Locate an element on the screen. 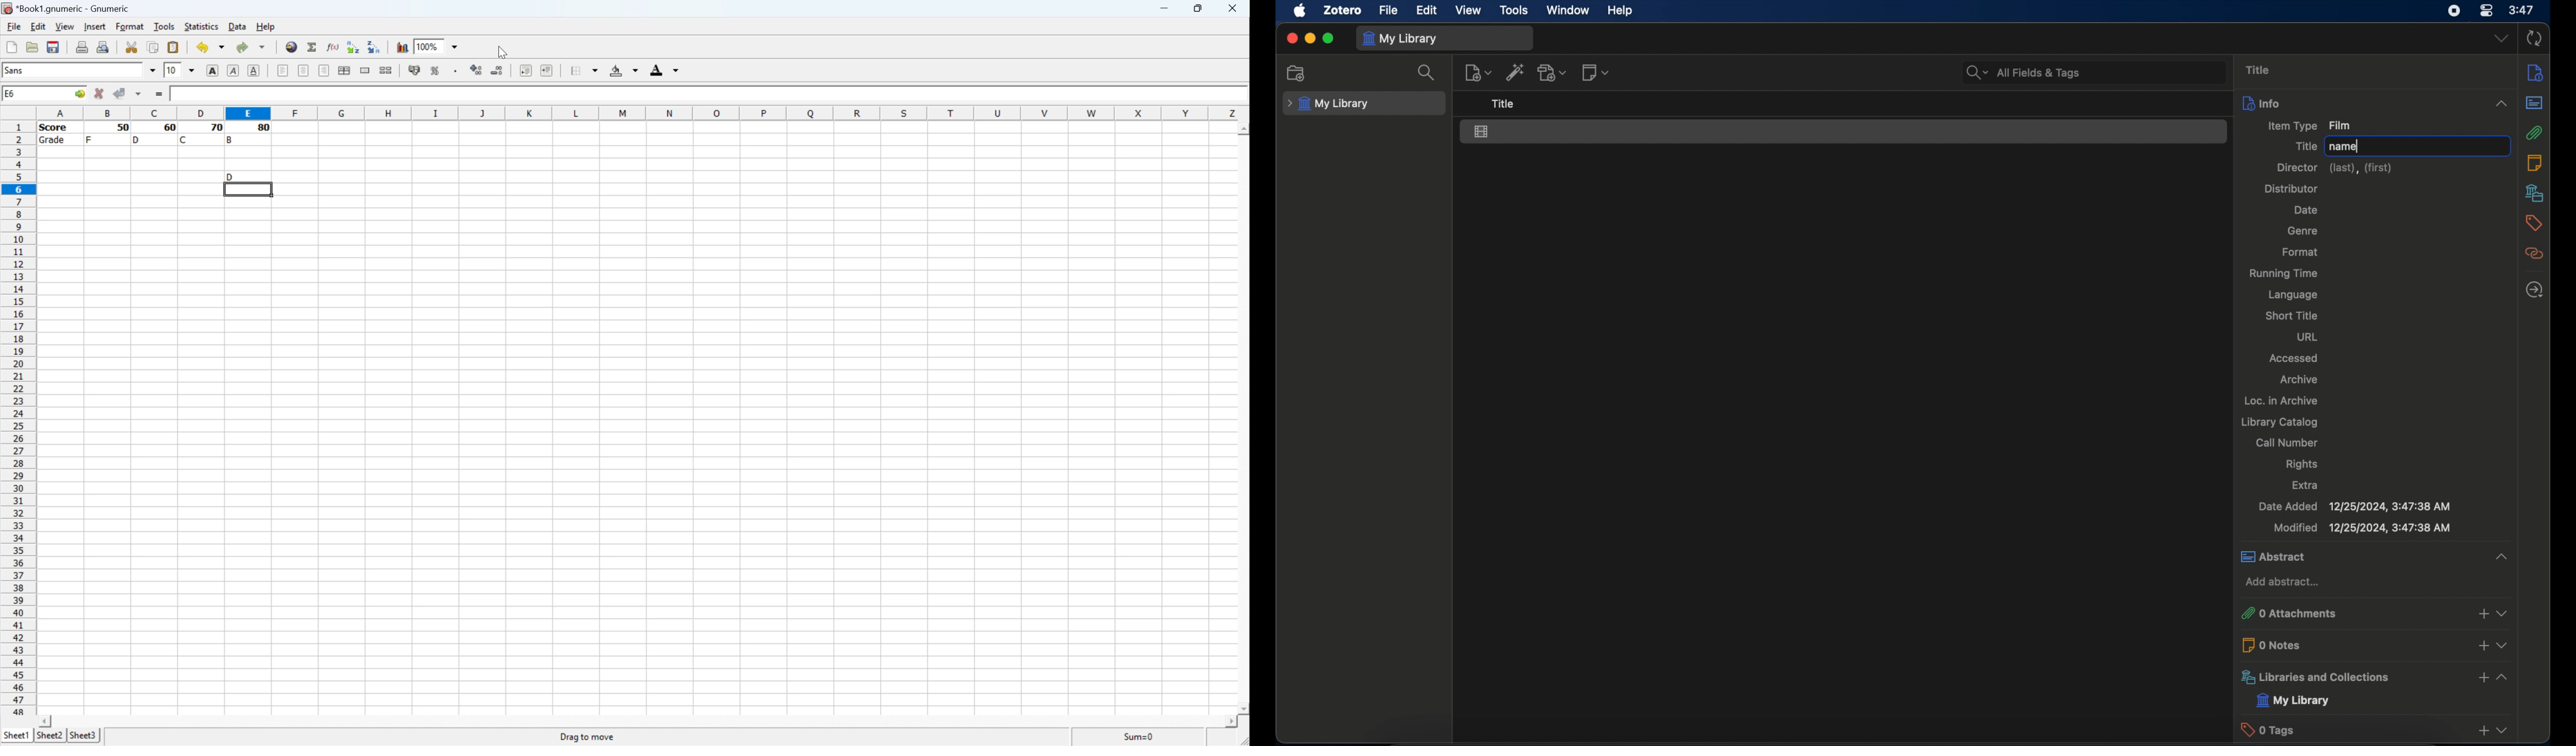 This screenshot has height=756, width=2576. 60 is located at coordinates (167, 128).